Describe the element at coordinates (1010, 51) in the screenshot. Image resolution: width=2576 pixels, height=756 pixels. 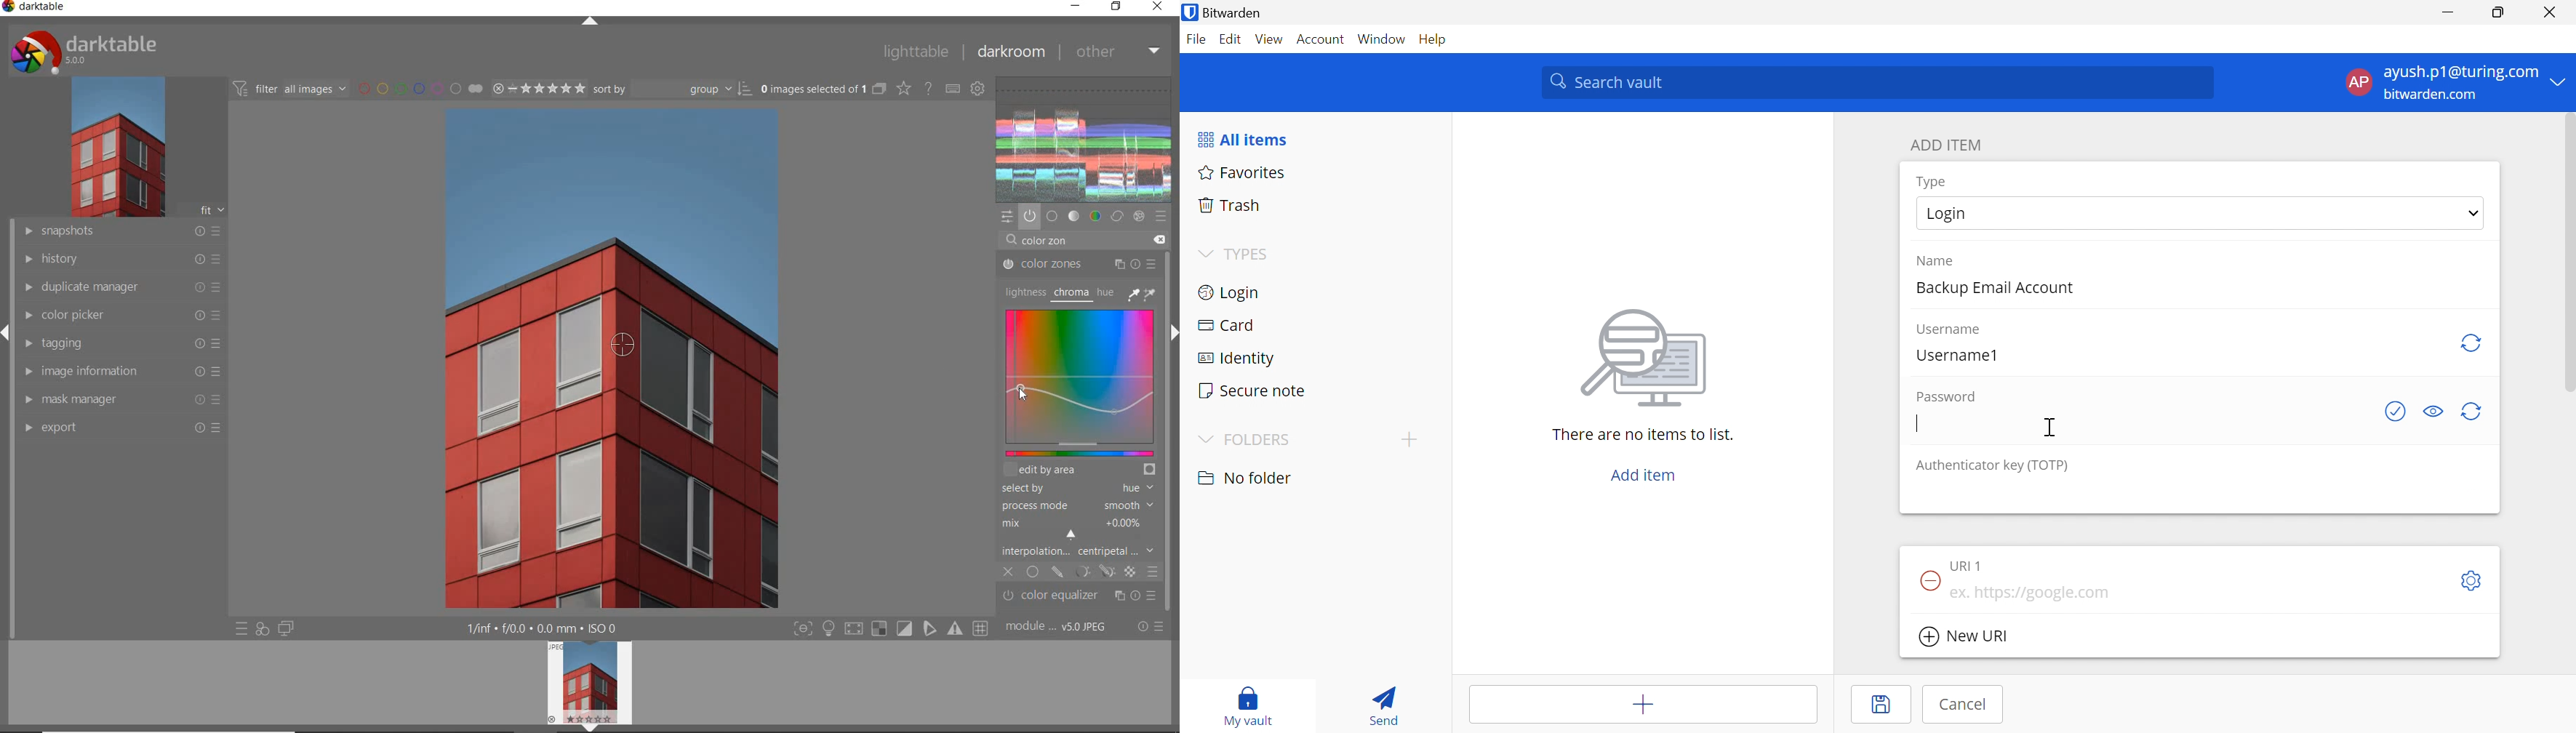
I see `dakroom` at that location.